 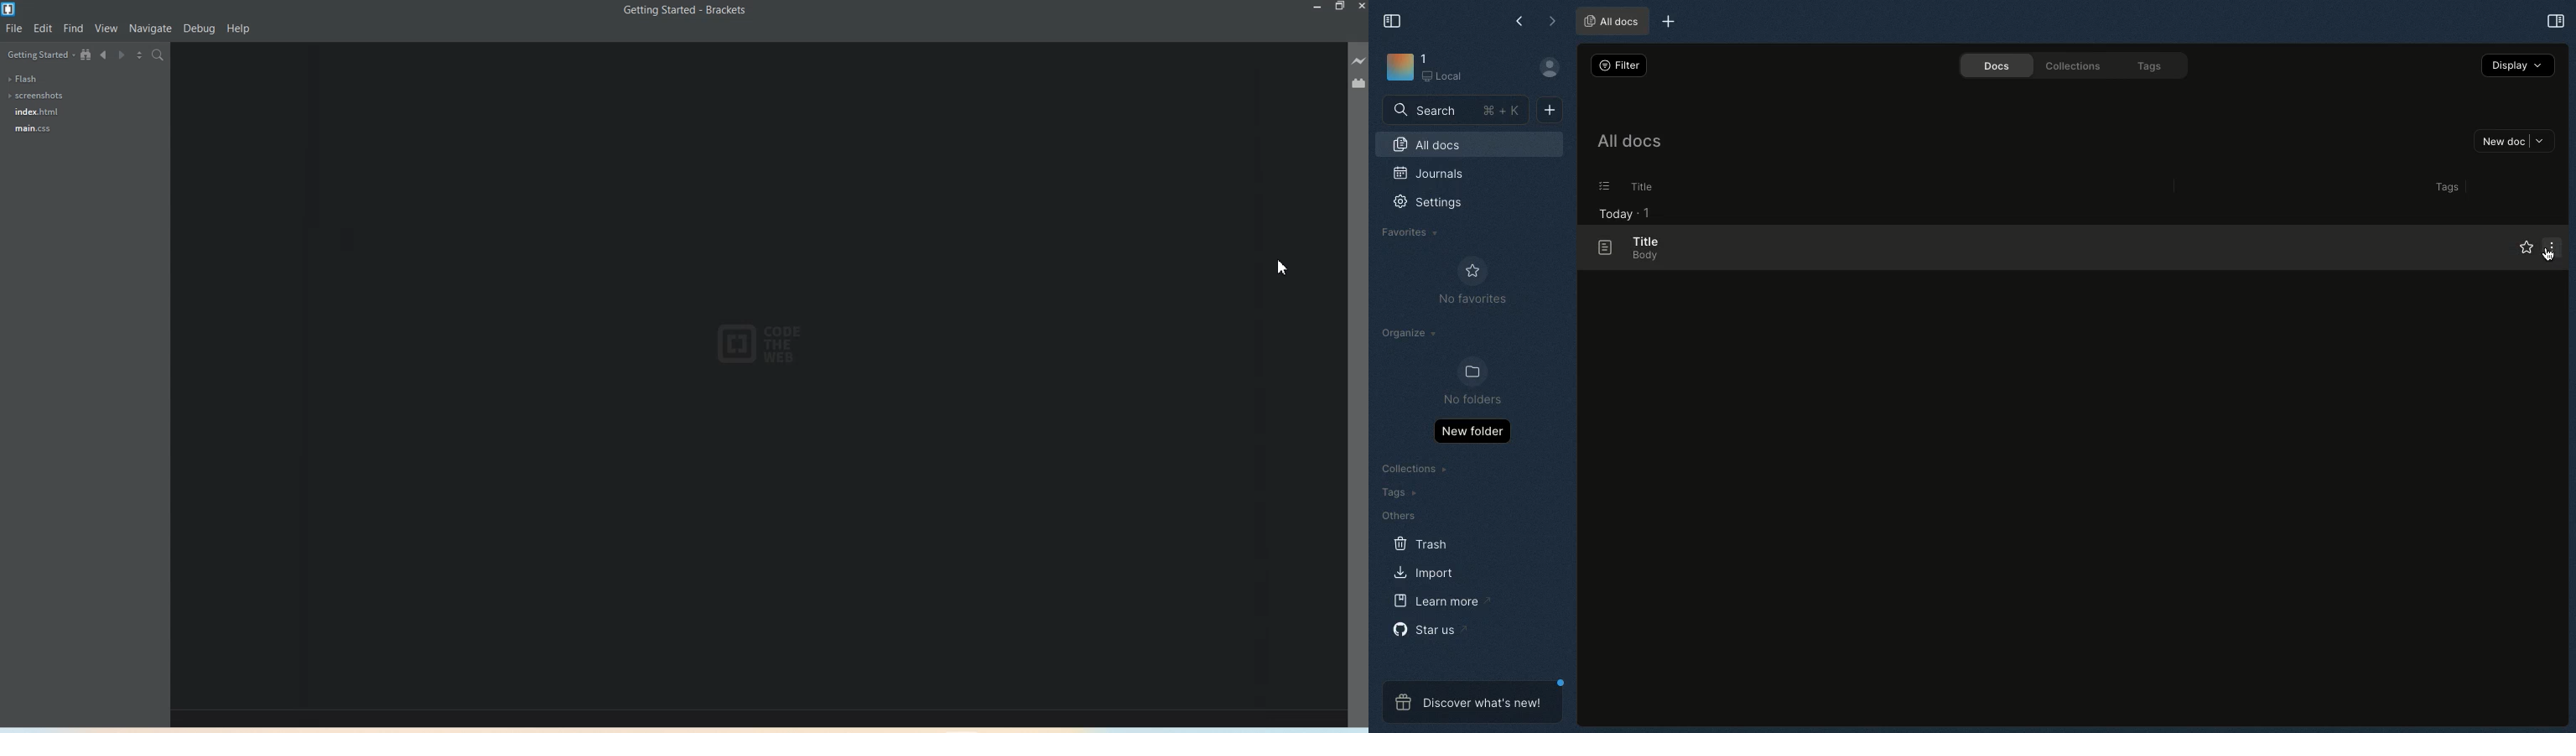 I want to click on Title, so click(x=1644, y=241).